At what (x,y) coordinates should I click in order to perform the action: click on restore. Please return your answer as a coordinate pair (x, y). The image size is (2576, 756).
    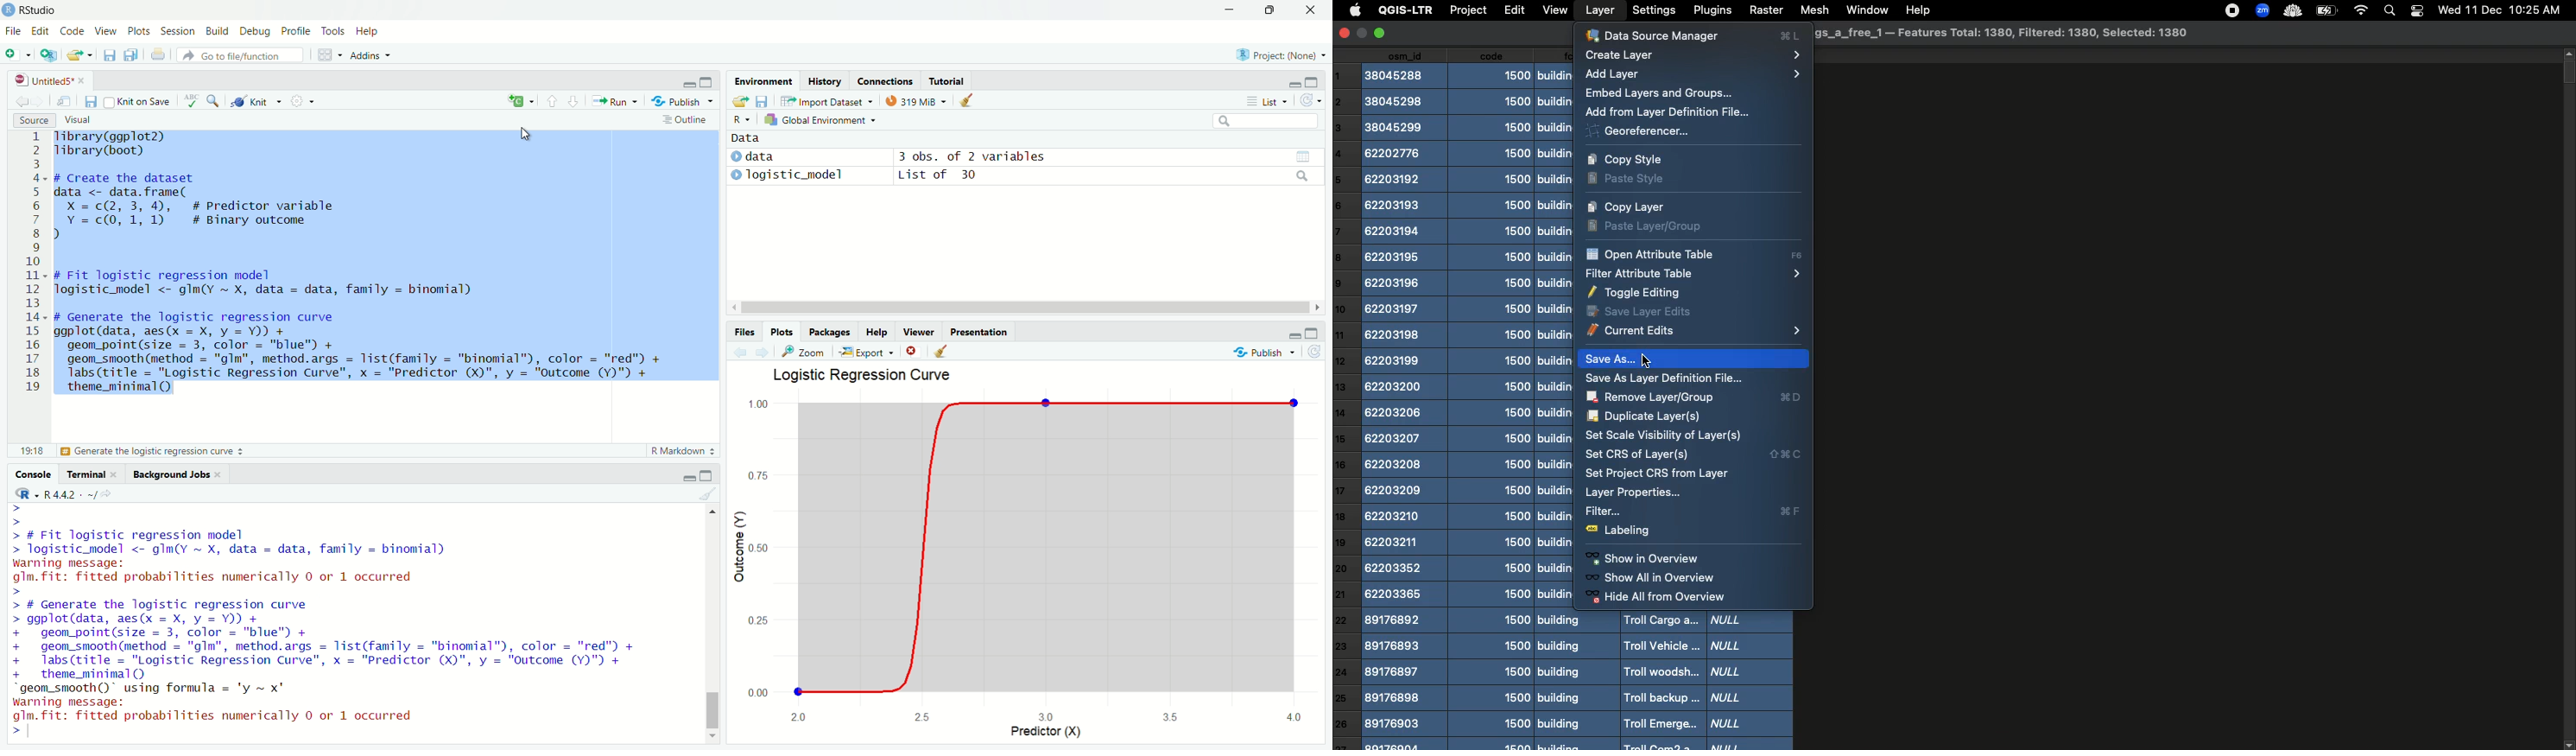
    Looking at the image, I should click on (1271, 10).